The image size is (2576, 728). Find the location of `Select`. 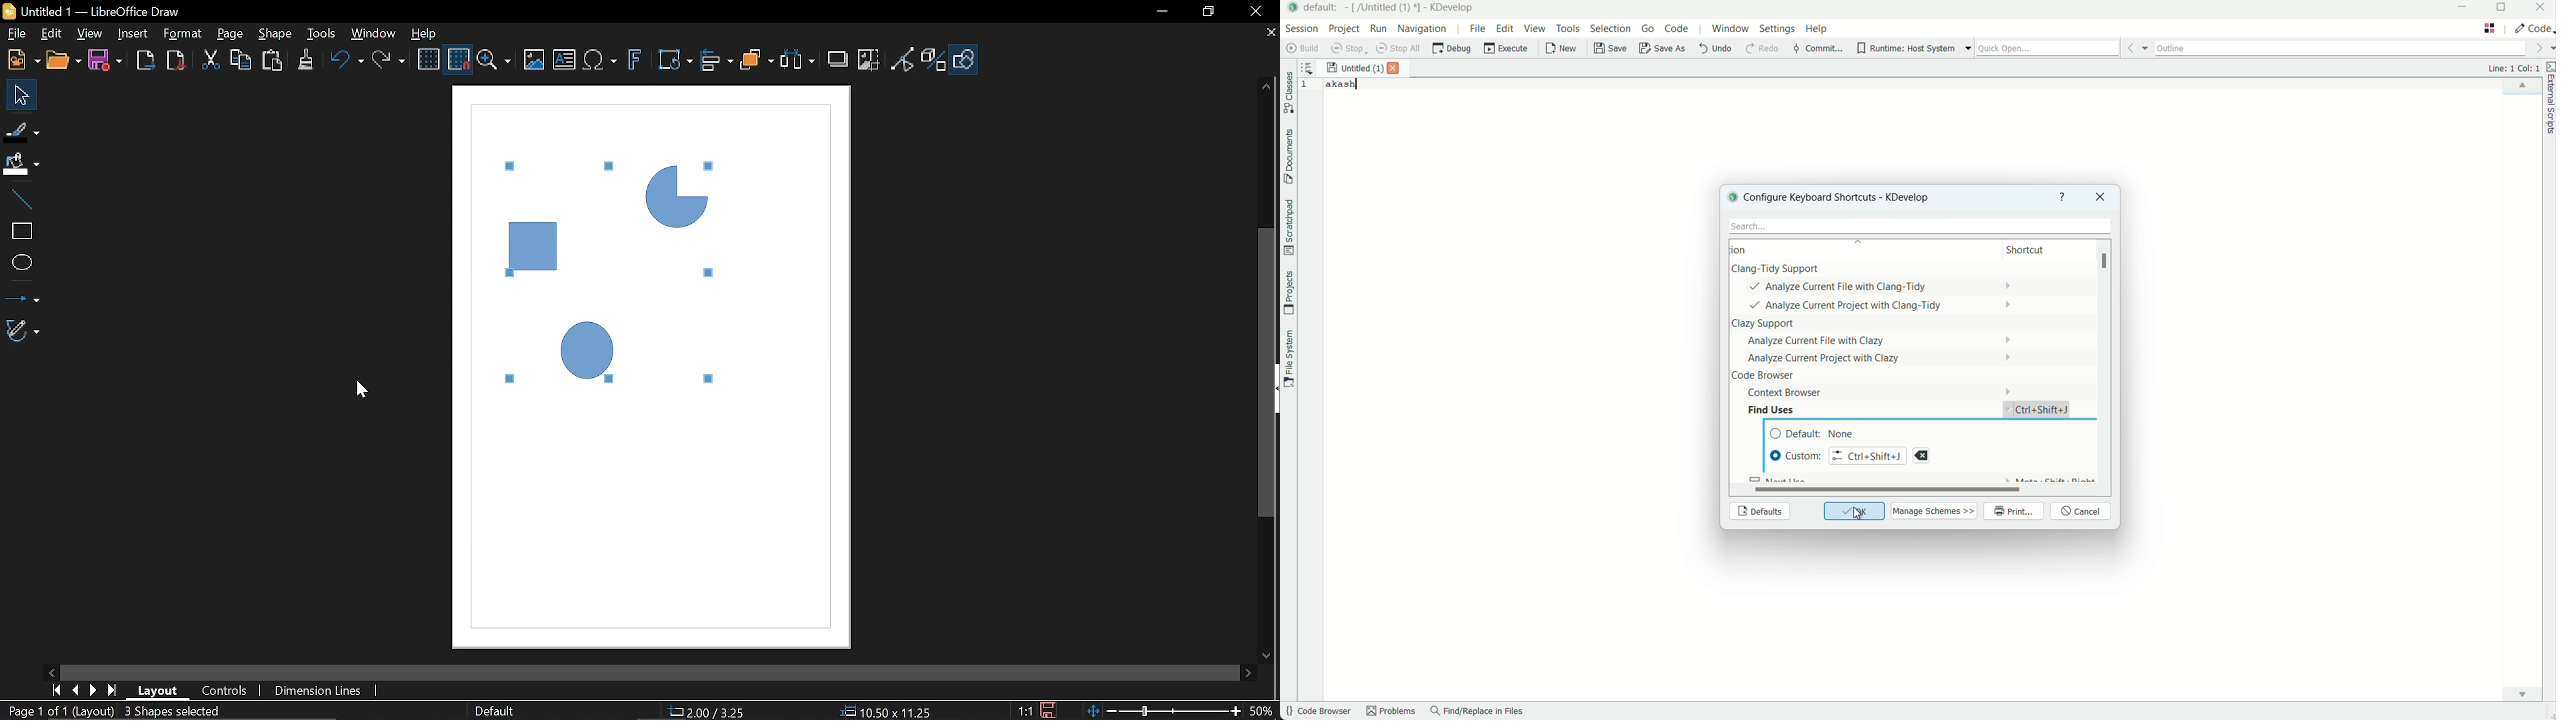

Select is located at coordinates (21, 95).